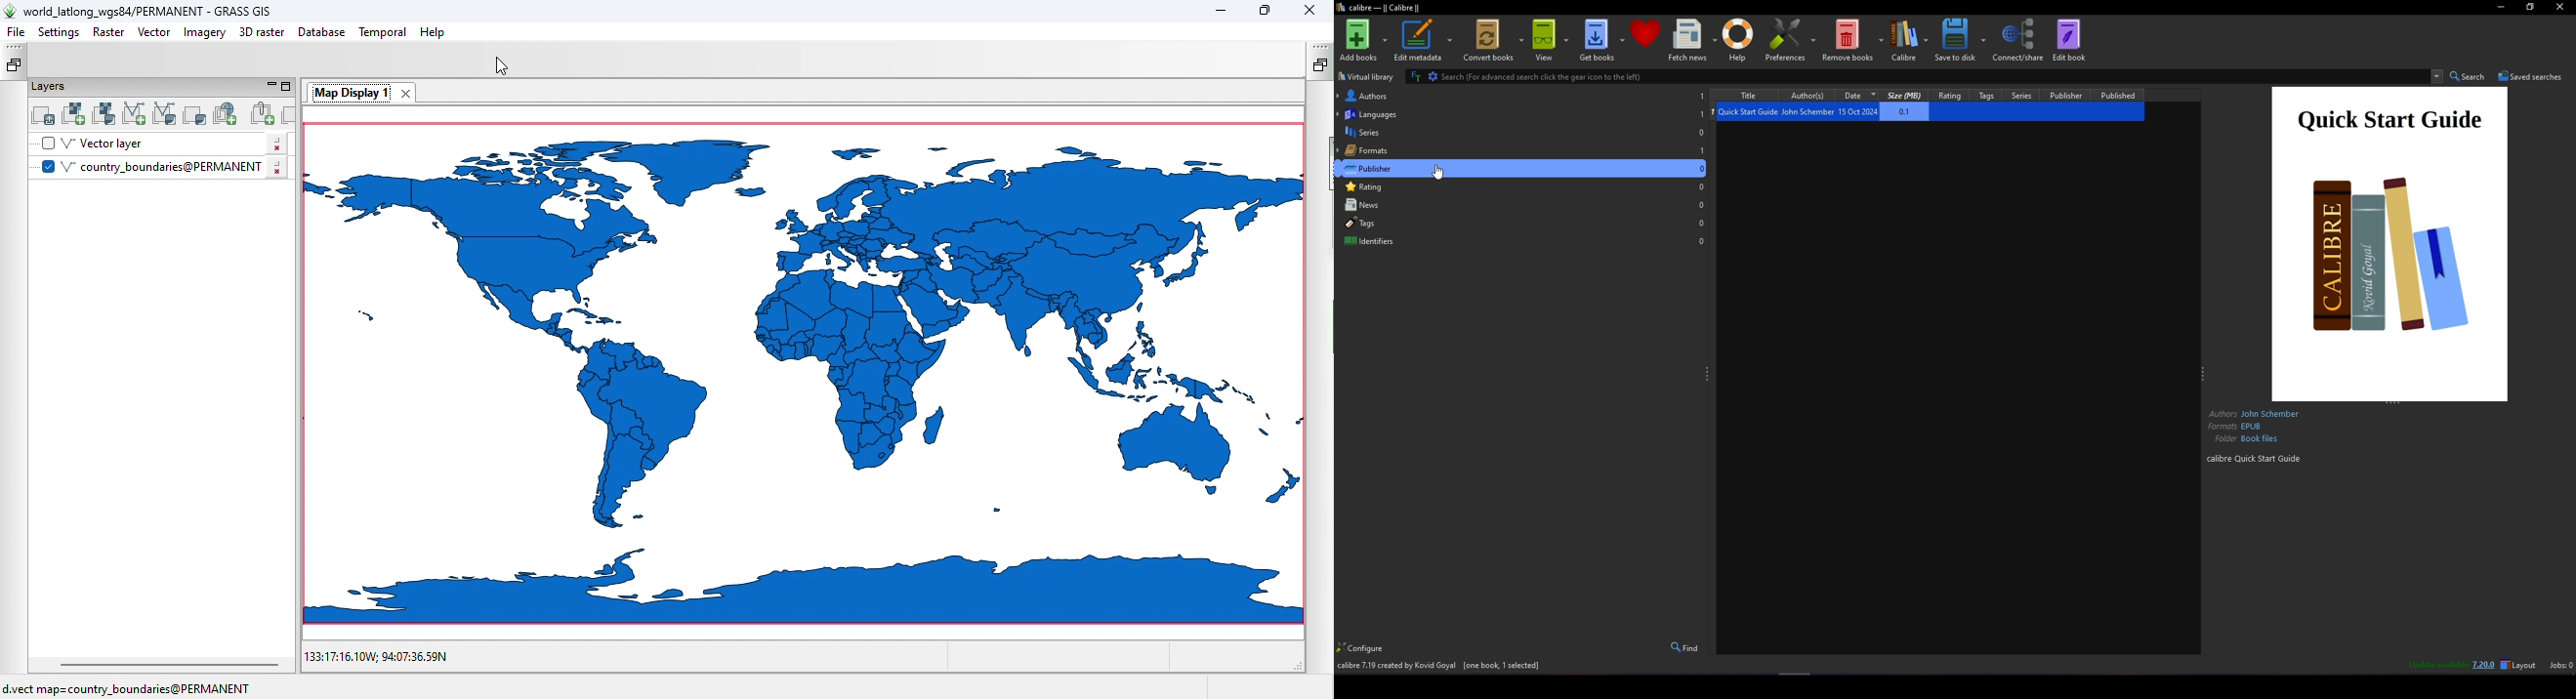  Describe the element at coordinates (2488, 665) in the screenshot. I see `Version` at that location.